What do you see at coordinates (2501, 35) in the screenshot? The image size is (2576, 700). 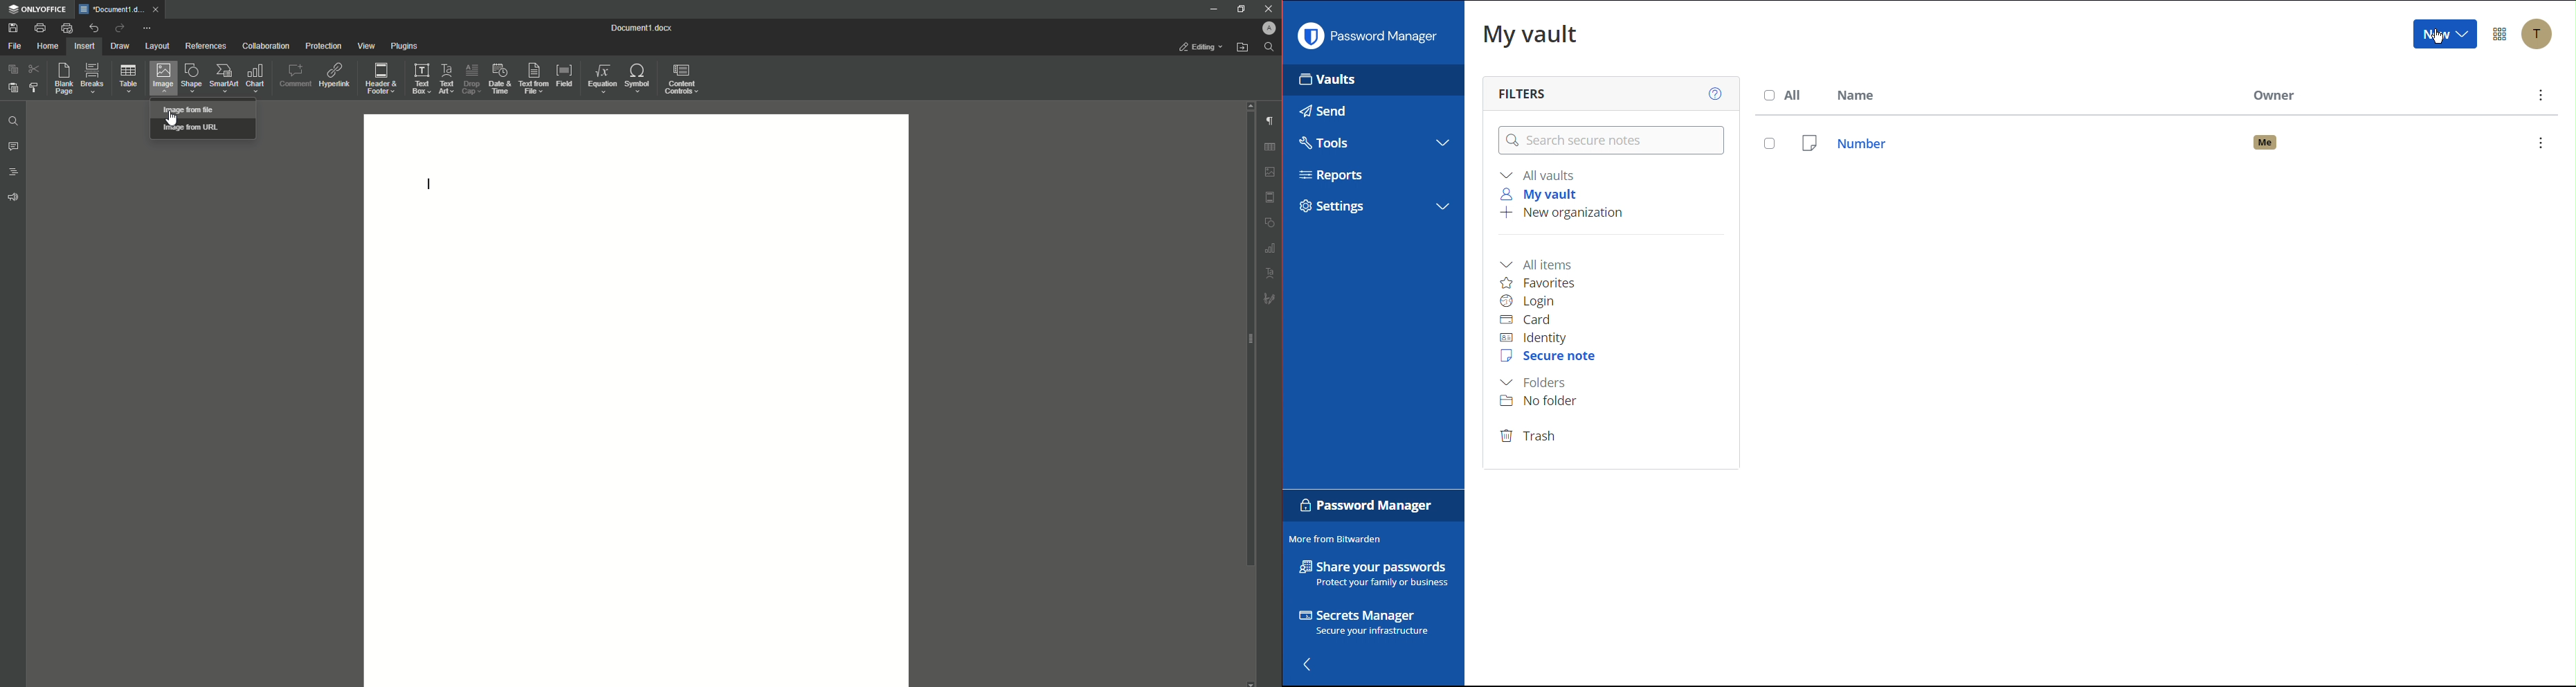 I see `Options` at bounding box center [2501, 35].